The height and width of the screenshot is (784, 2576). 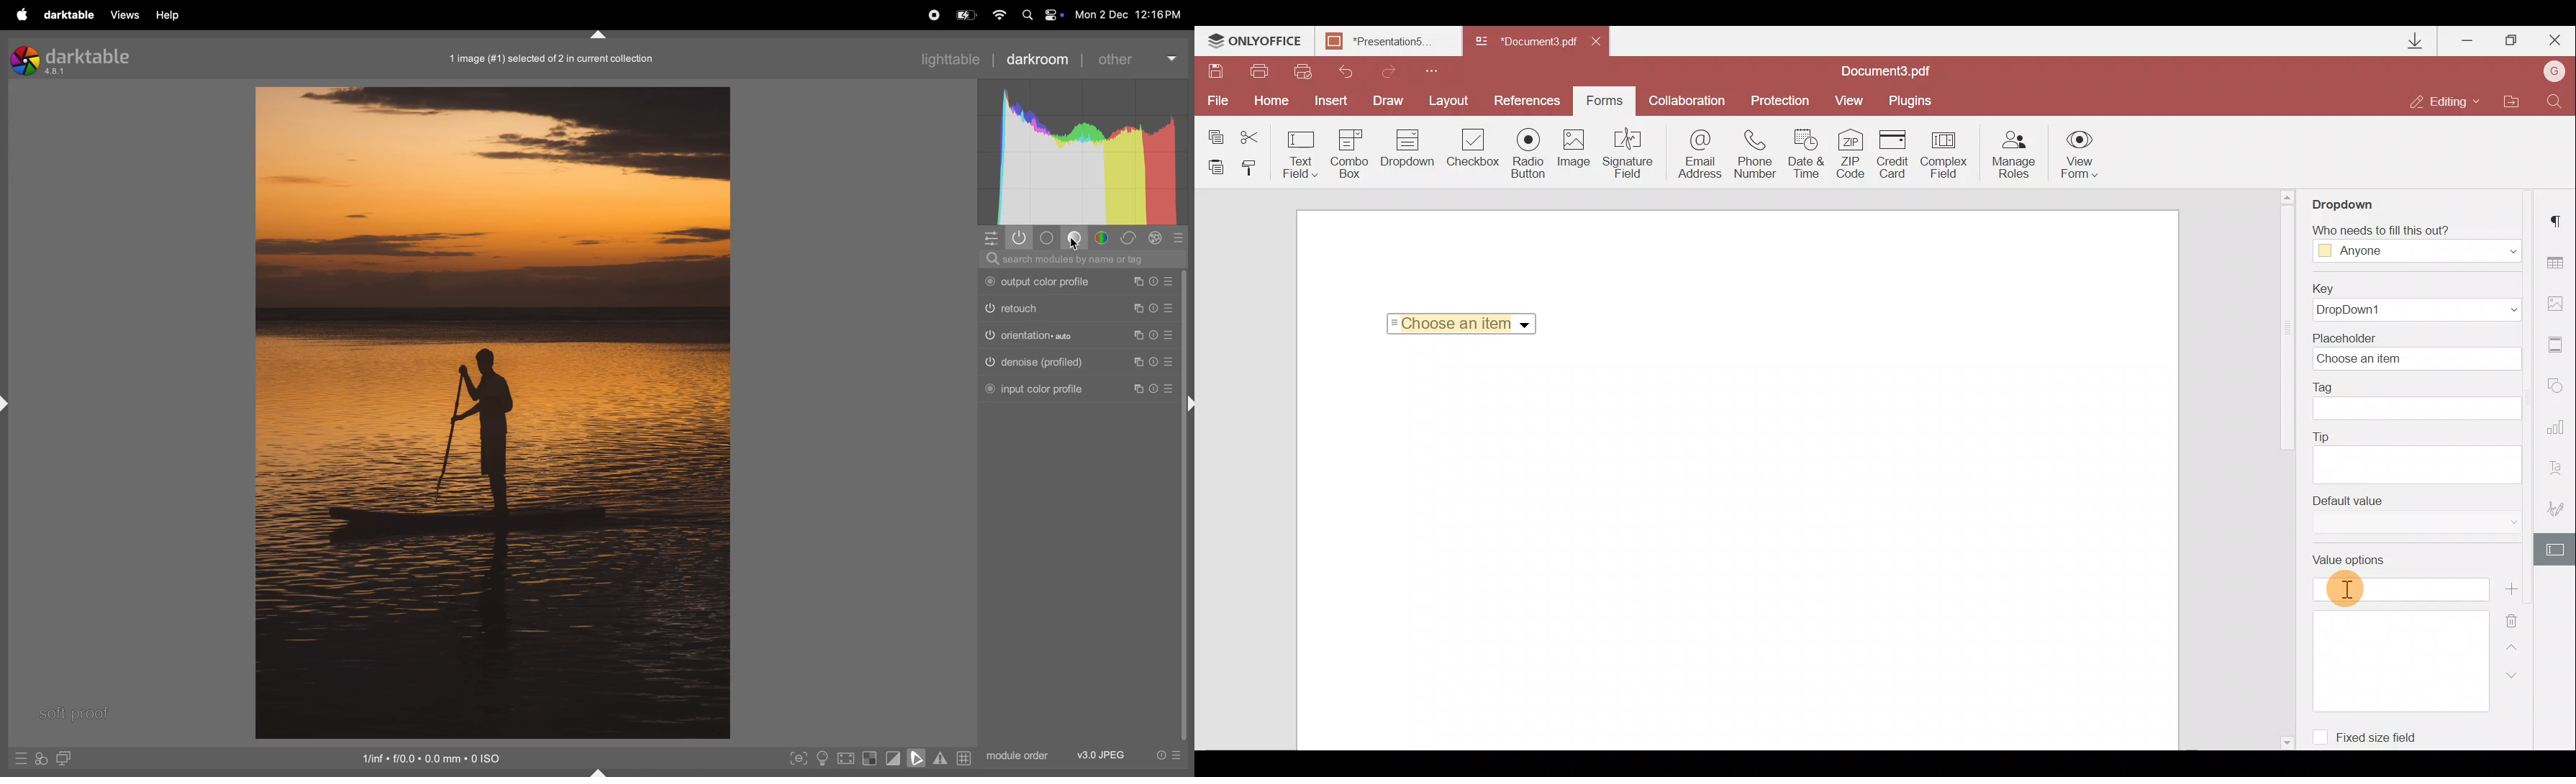 What do you see at coordinates (40, 759) in the screenshot?
I see `quick acess to apply your styles` at bounding box center [40, 759].